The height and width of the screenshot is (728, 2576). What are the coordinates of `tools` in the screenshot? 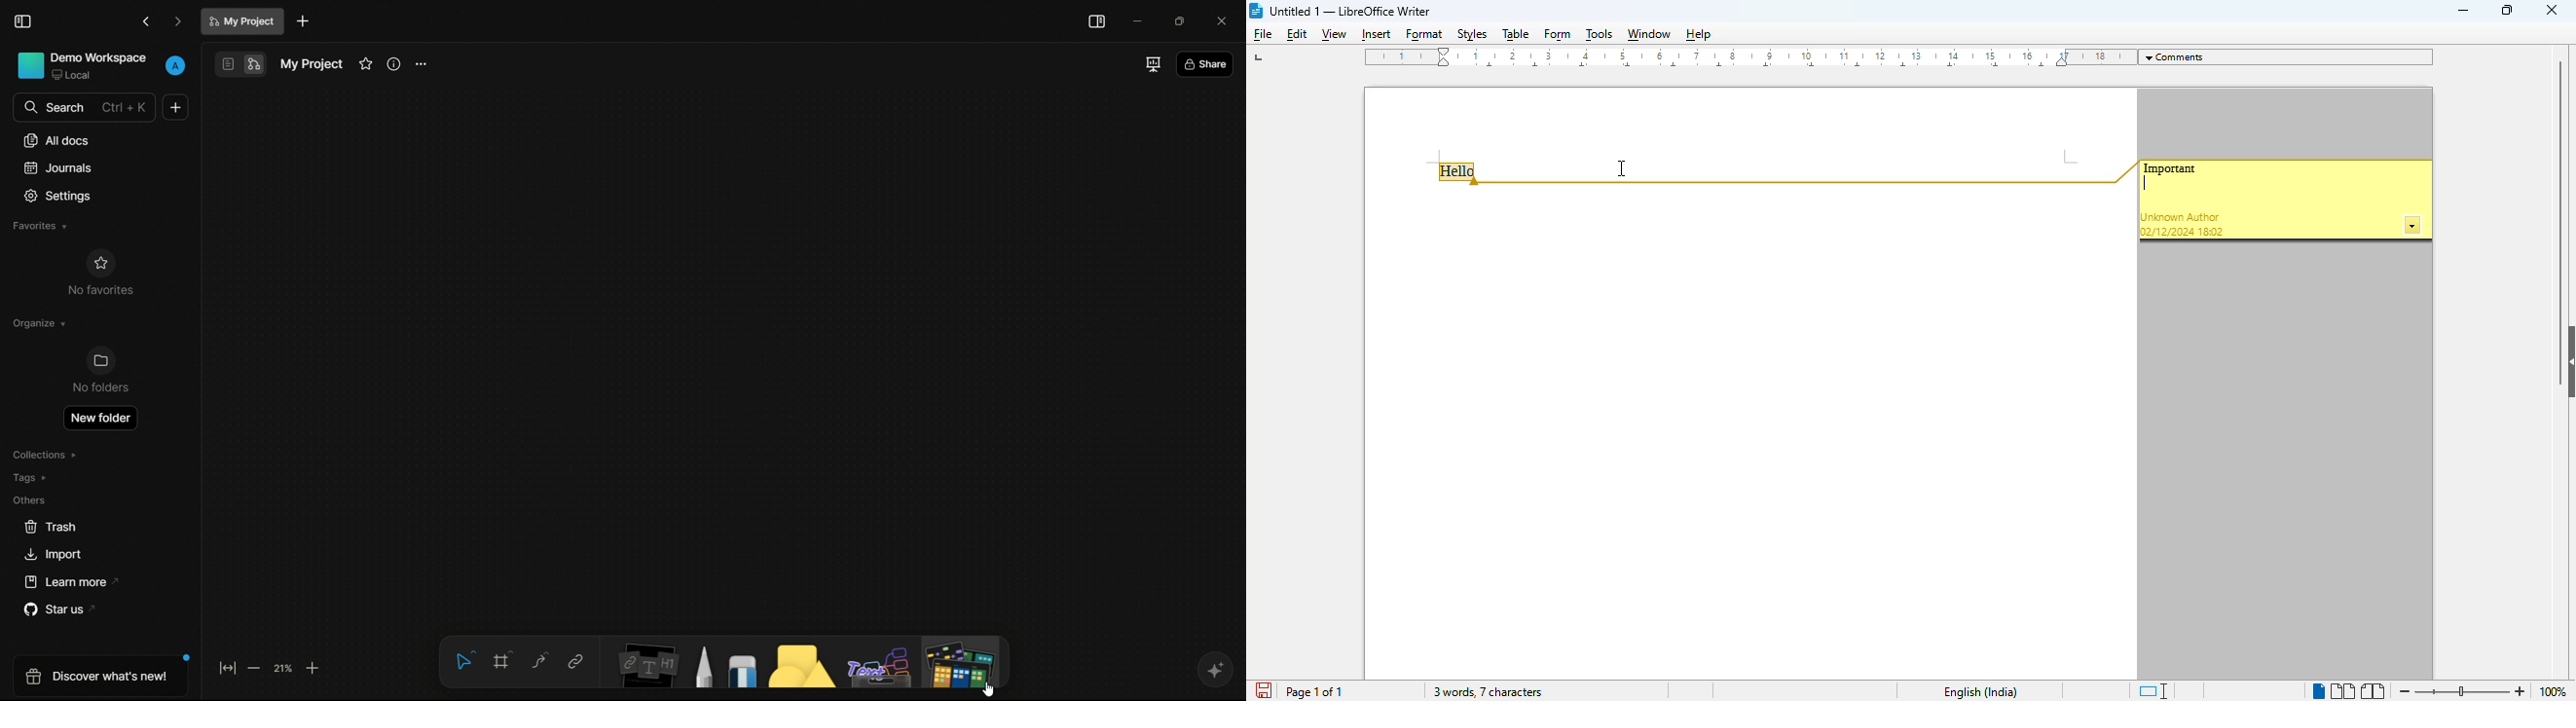 It's located at (1600, 34).